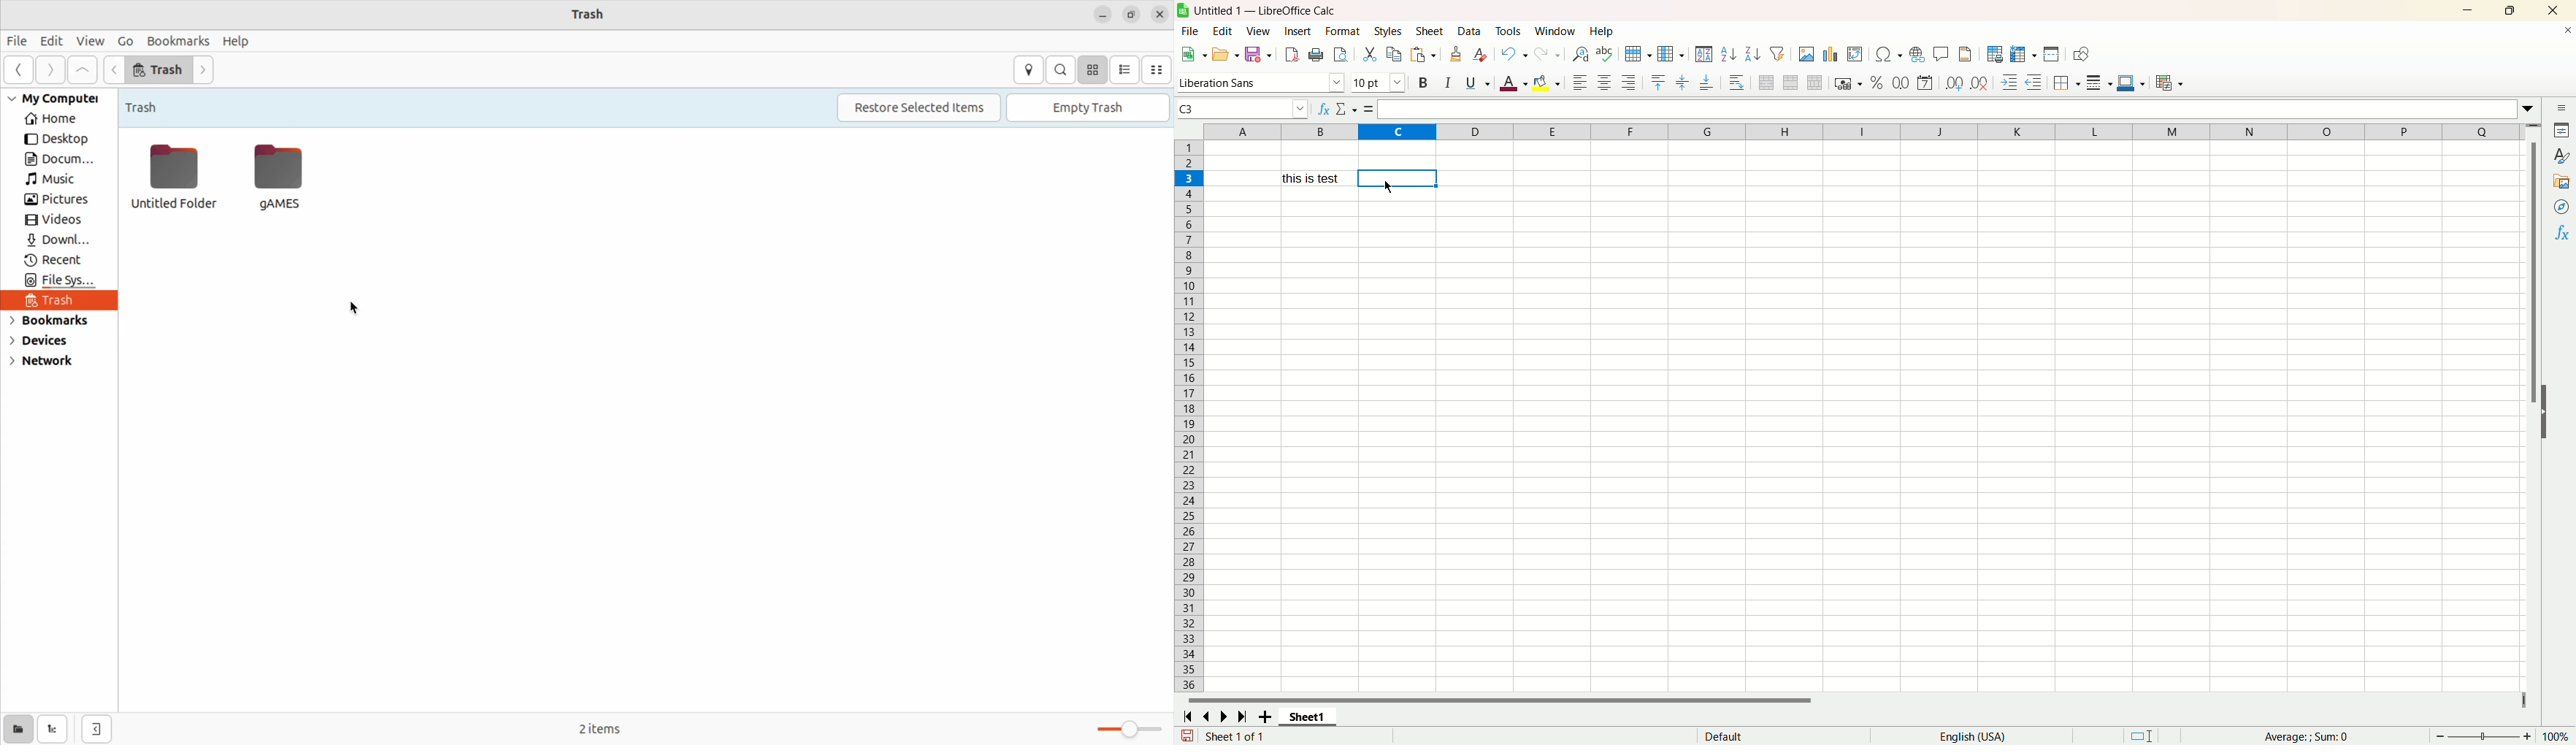 The width and height of the screenshot is (2576, 756). What do you see at coordinates (1980, 81) in the screenshot?
I see `remove decimal places` at bounding box center [1980, 81].